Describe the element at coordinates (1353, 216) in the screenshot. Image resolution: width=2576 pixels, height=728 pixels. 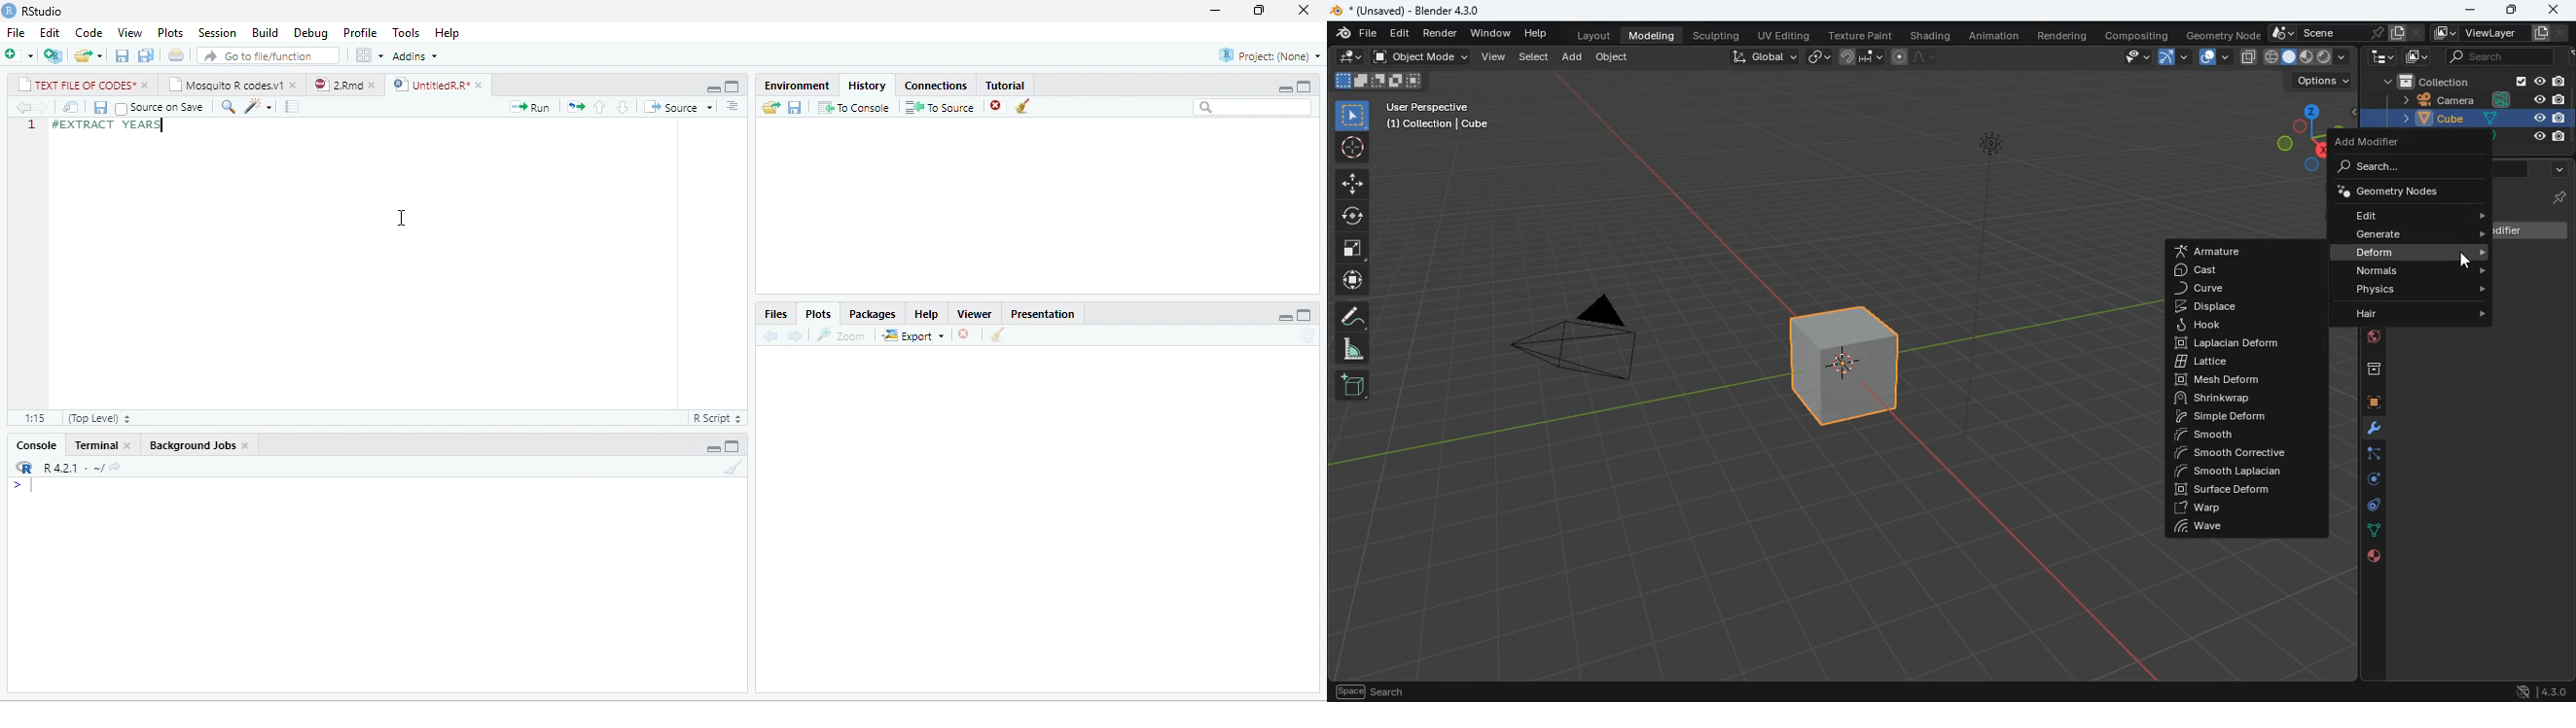
I see `rotate` at that location.